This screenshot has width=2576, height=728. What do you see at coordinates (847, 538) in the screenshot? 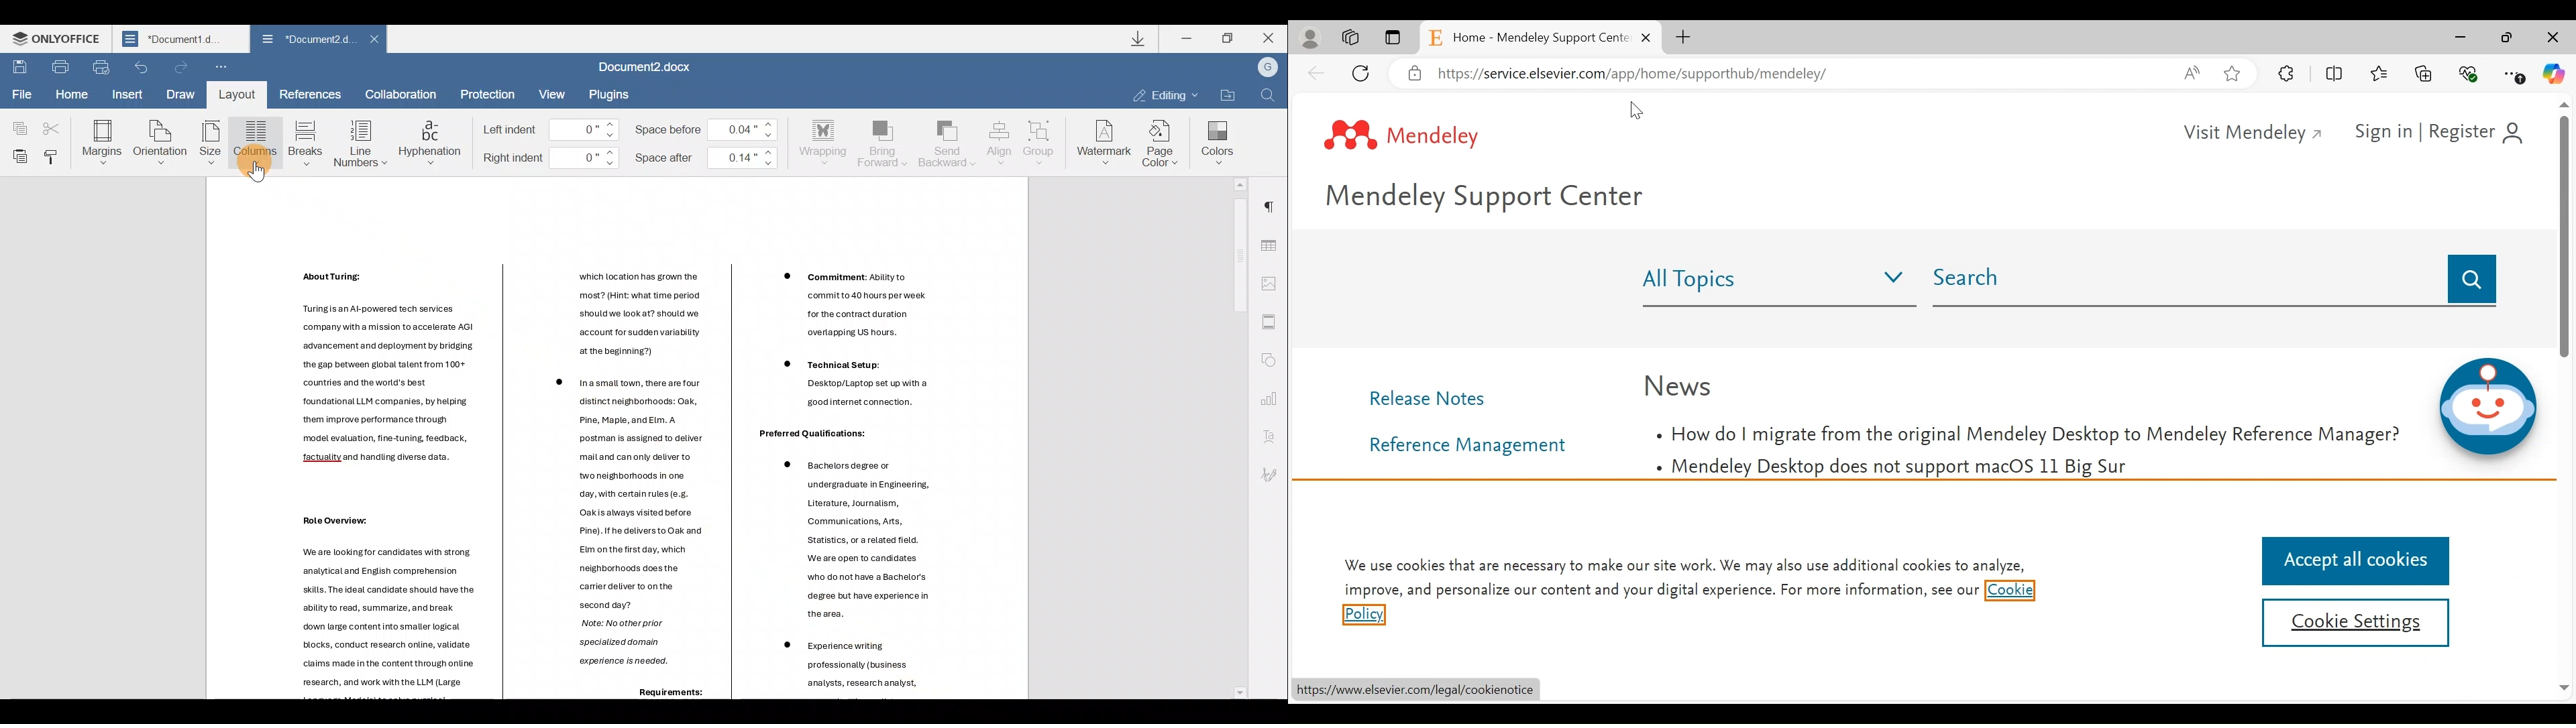
I see `` at bounding box center [847, 538].